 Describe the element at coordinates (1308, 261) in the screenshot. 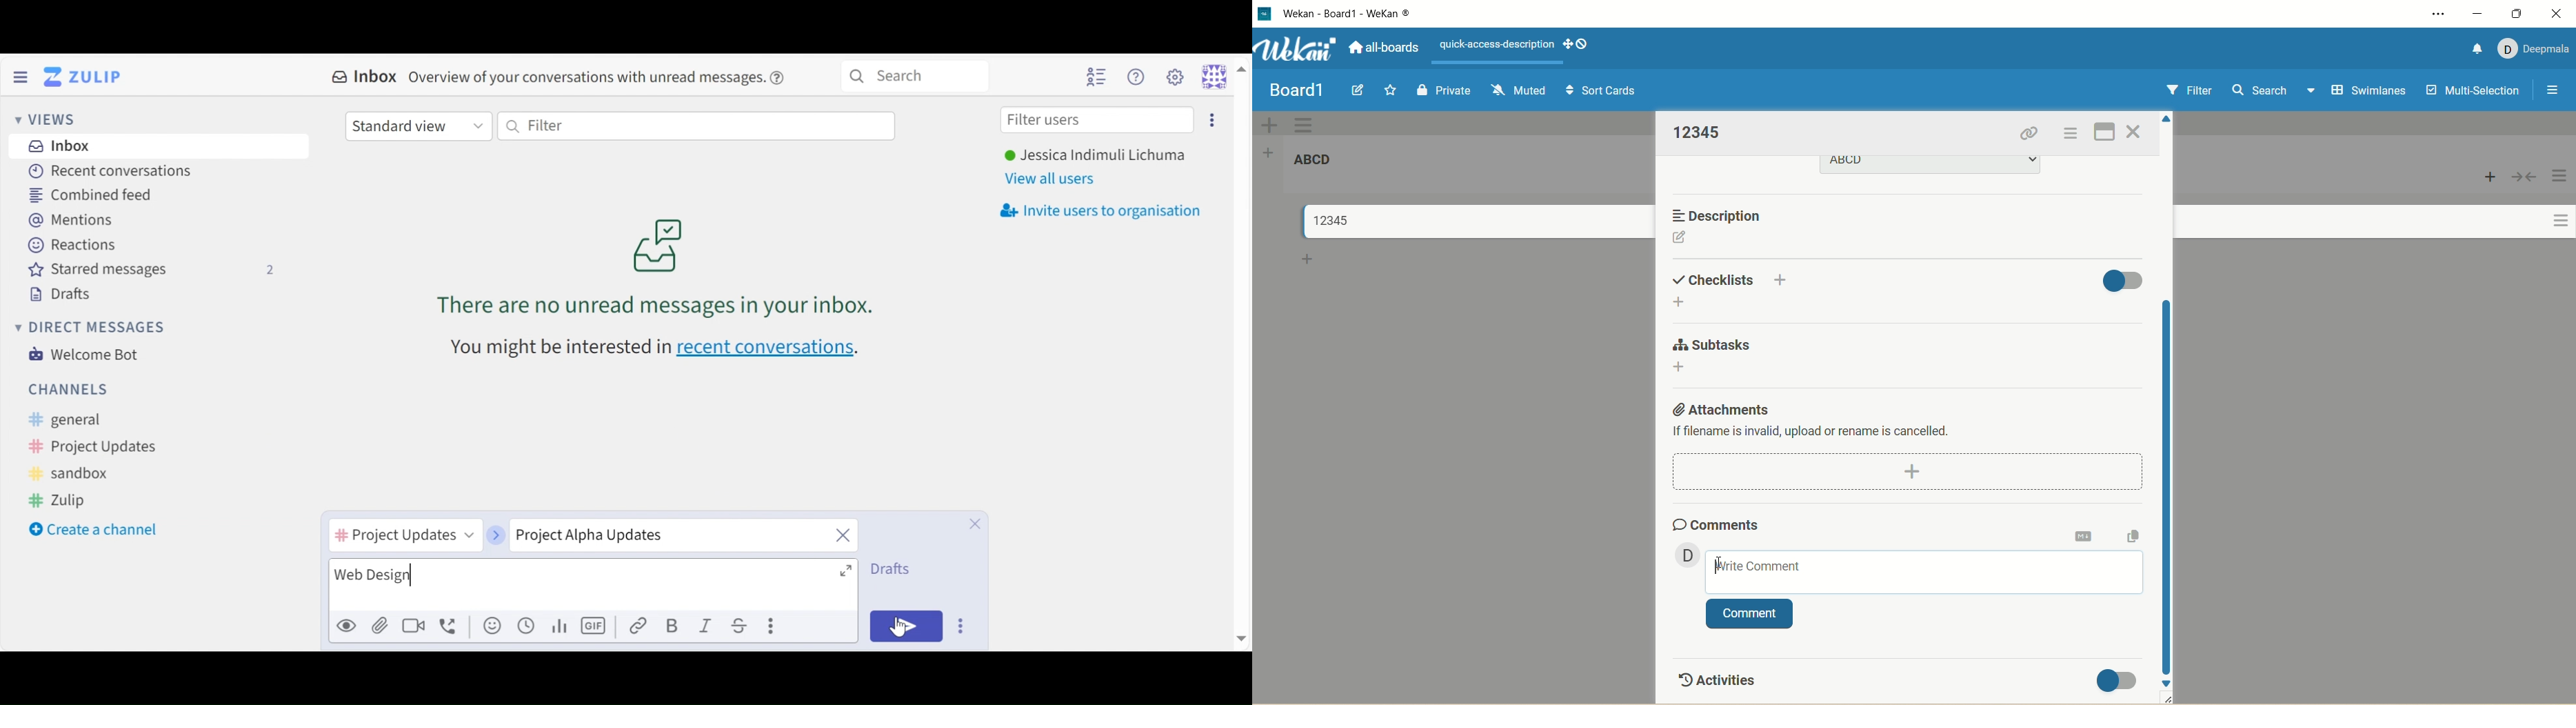

I see `add card` at that location.